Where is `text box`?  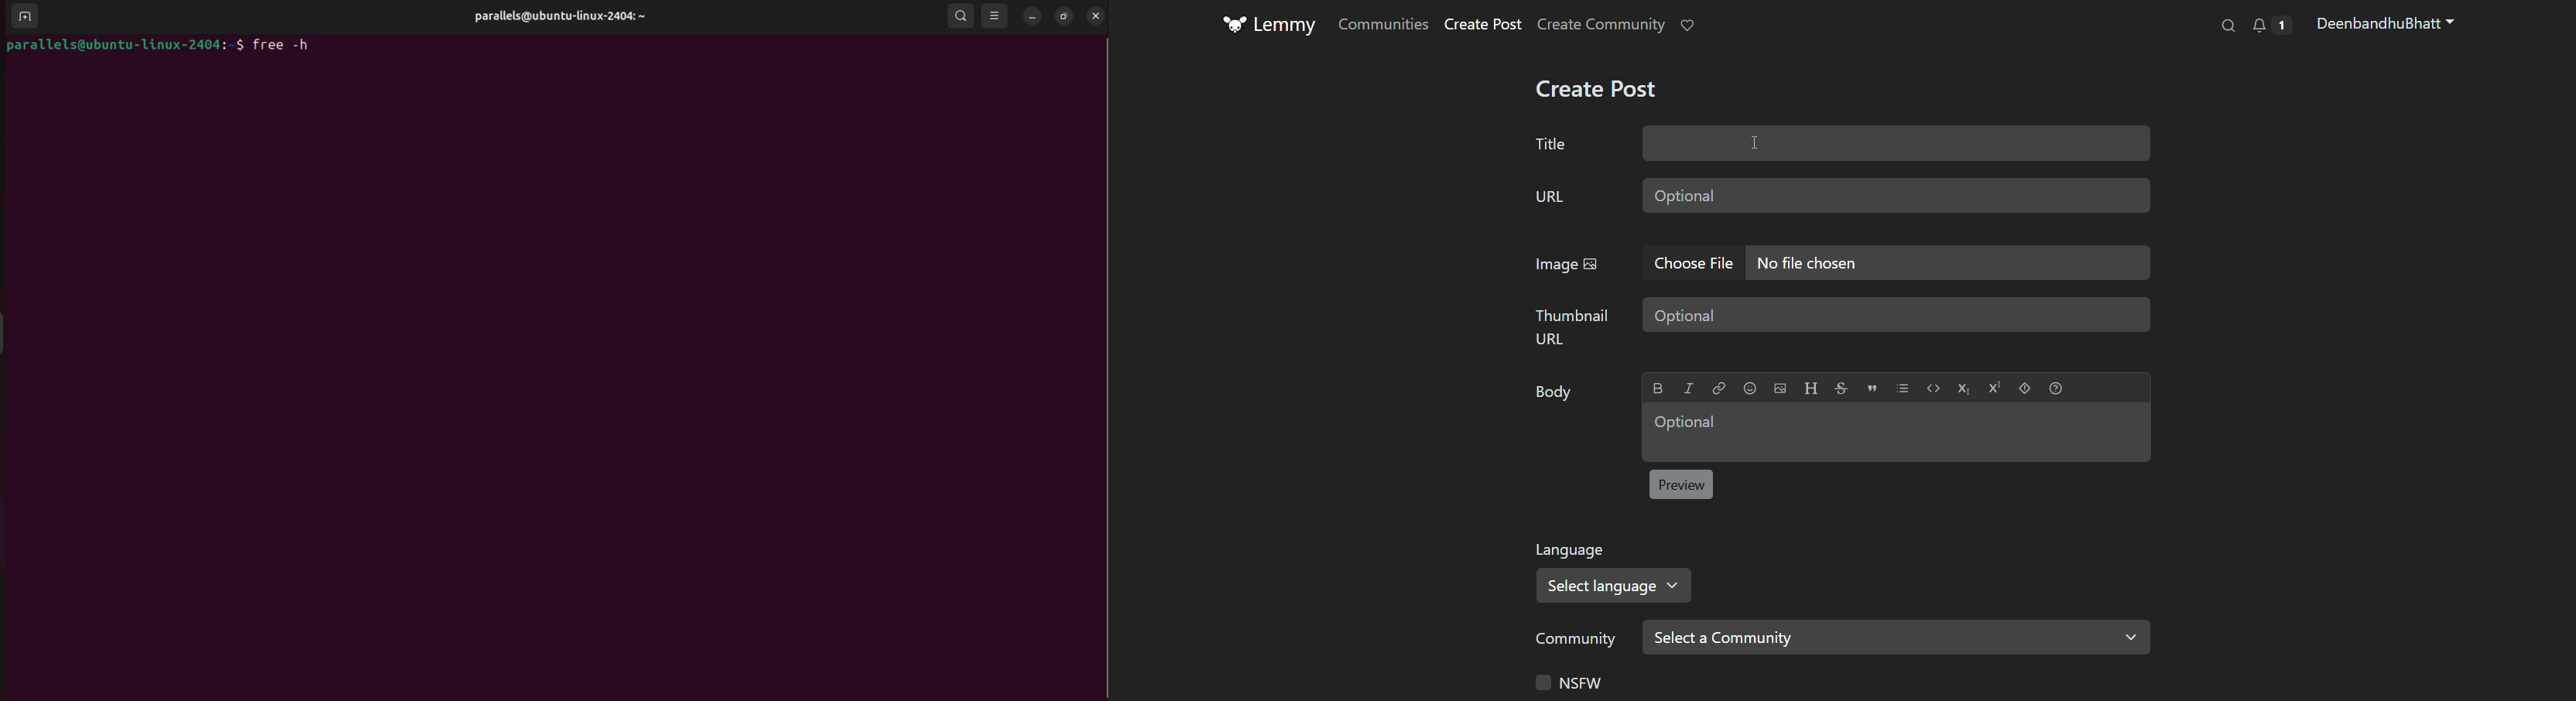 text box is located at coordinates (1898, 316).